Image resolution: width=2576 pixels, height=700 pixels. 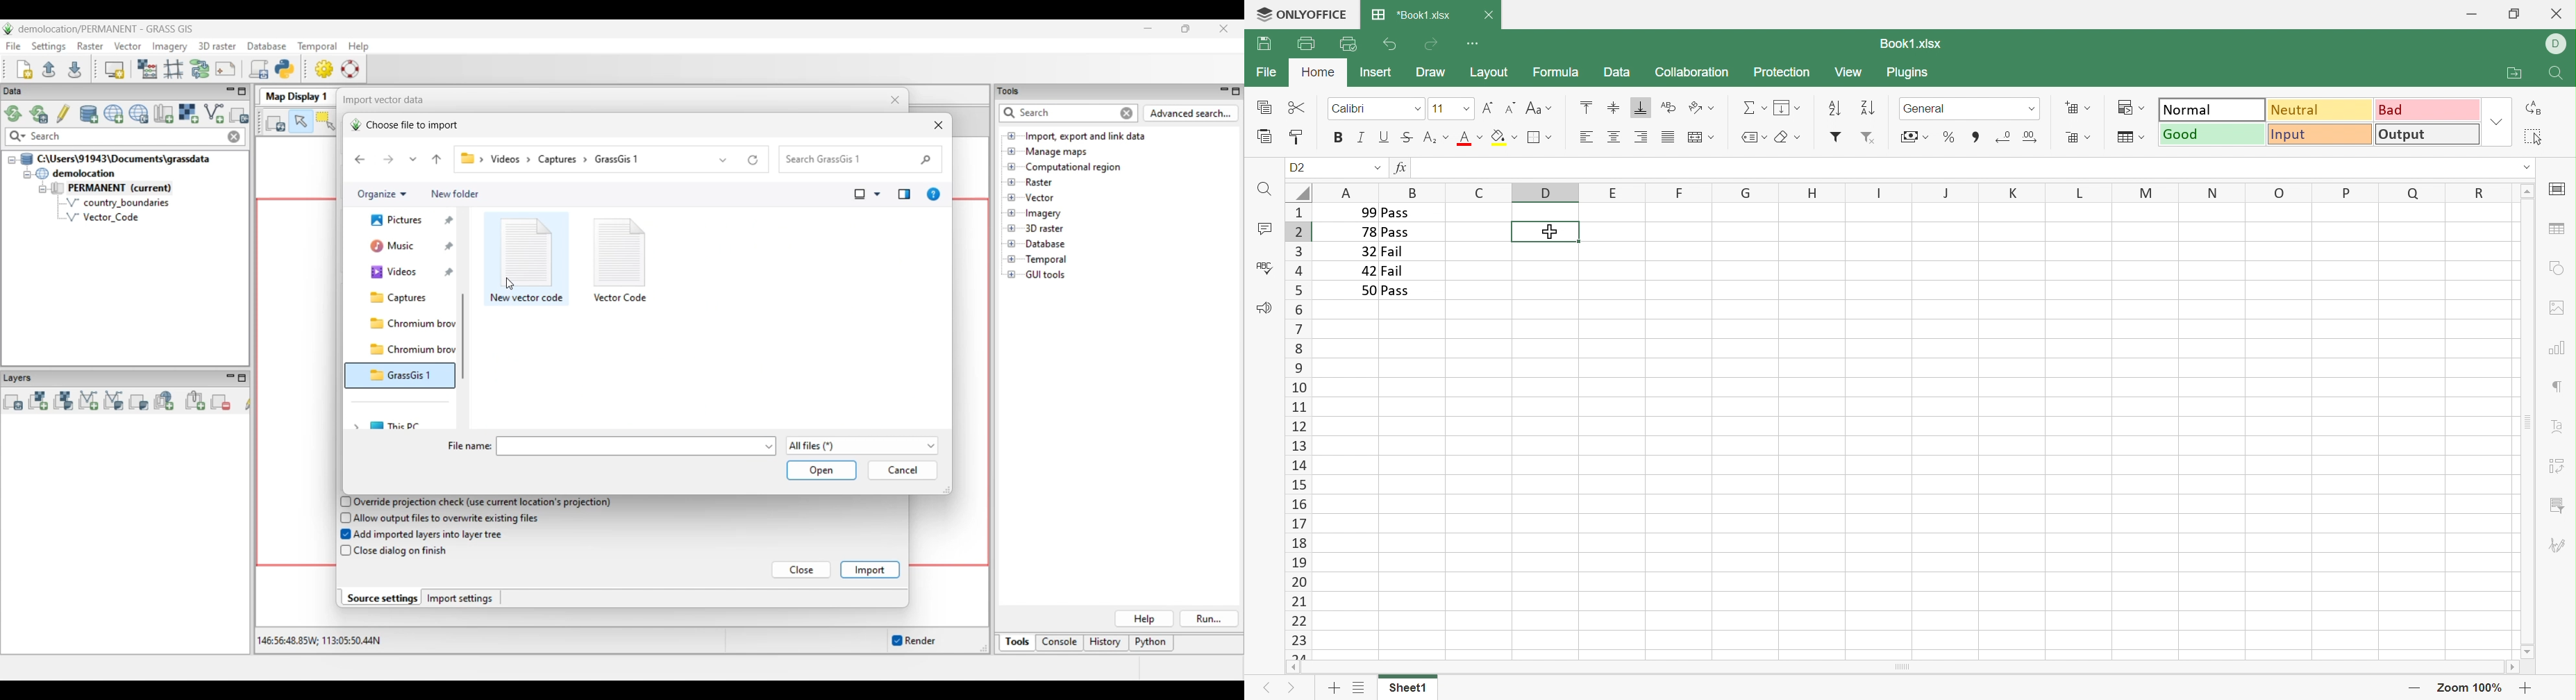 I want to click on Cell settings, so click(x=2556, y=190).